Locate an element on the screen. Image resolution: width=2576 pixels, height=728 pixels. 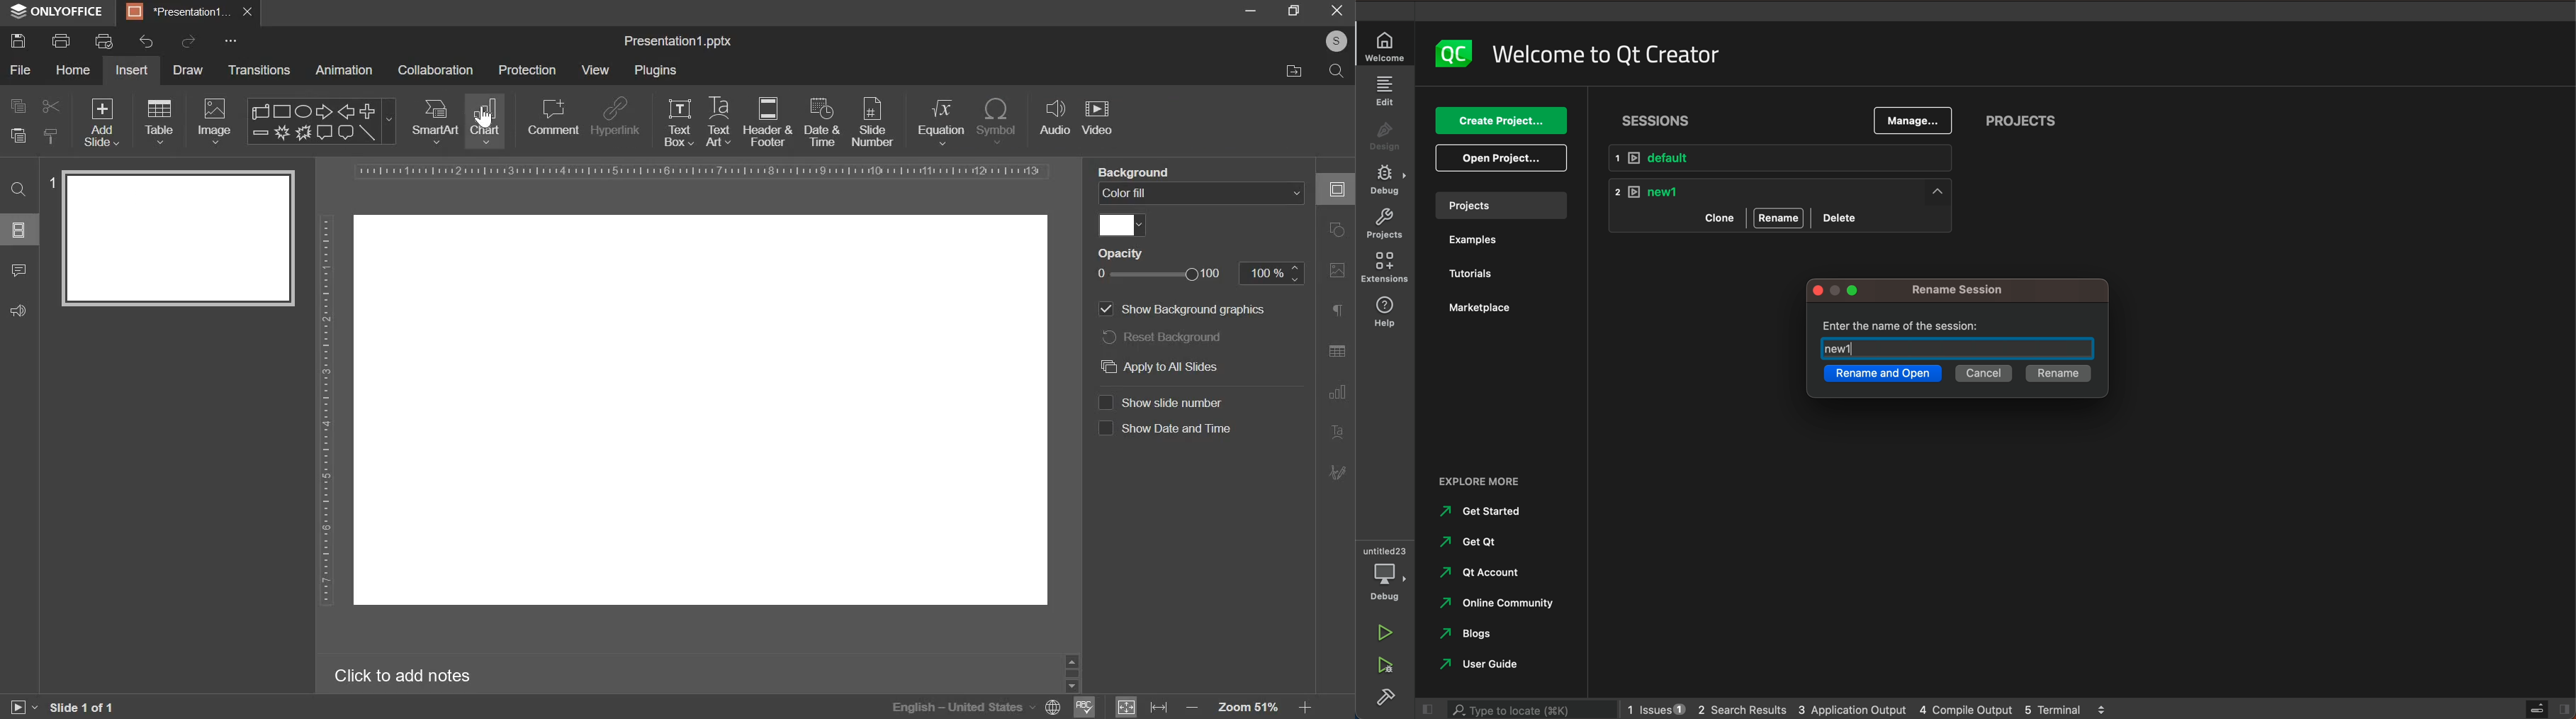
equation is located at coordinates (940, 121).